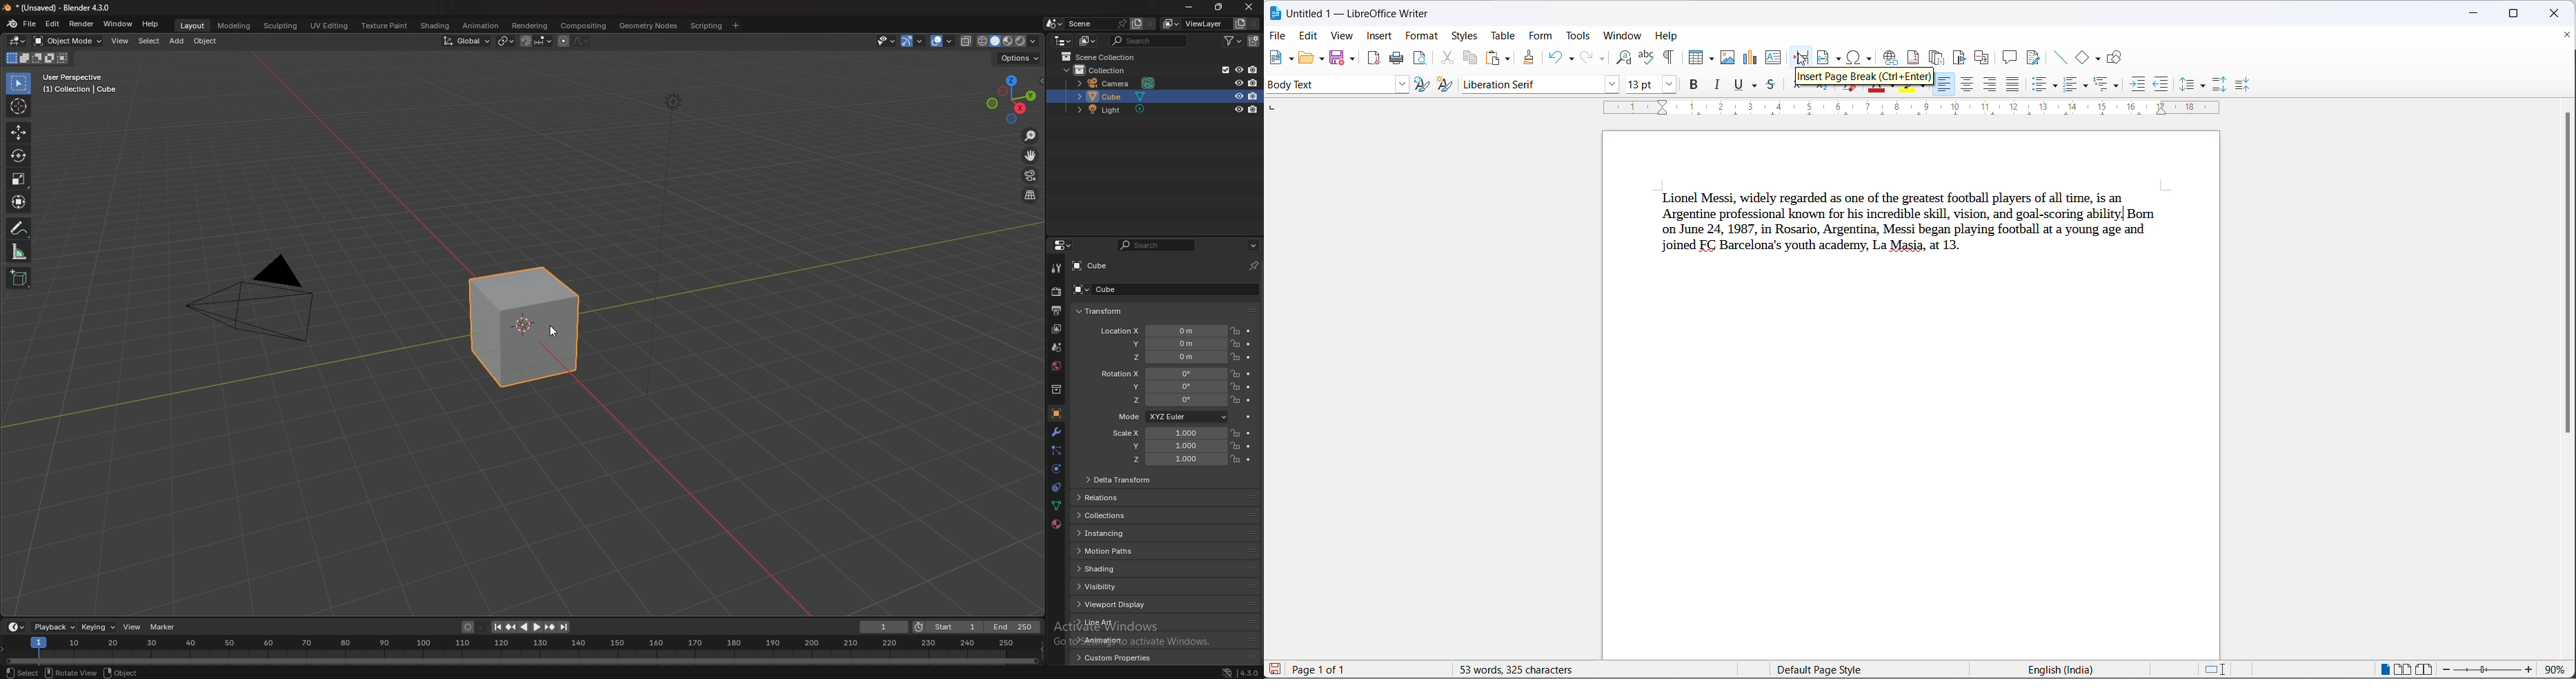 The height and width of the screenshot is (700, 2576). I want to click on spellings, so click(1647, 58).